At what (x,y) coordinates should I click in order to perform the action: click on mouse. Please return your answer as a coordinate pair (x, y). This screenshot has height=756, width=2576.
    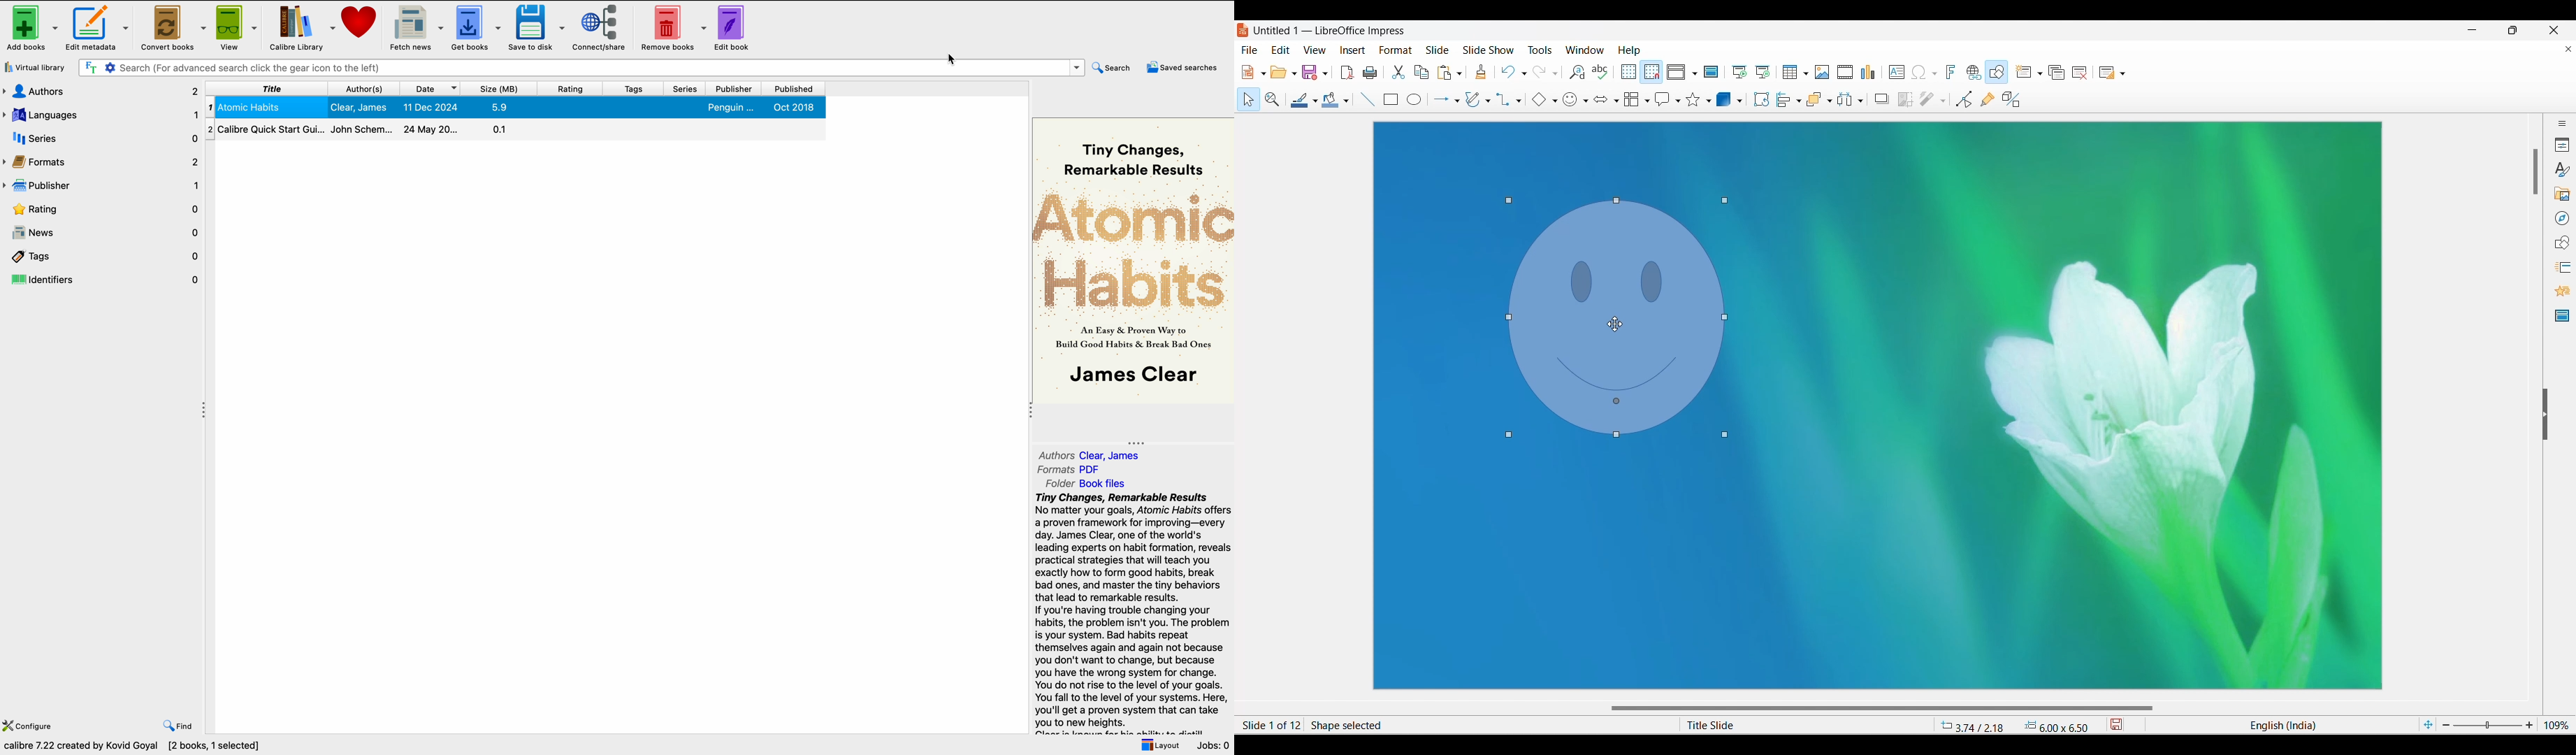
    Looking at the image, I should click on (955, 60).